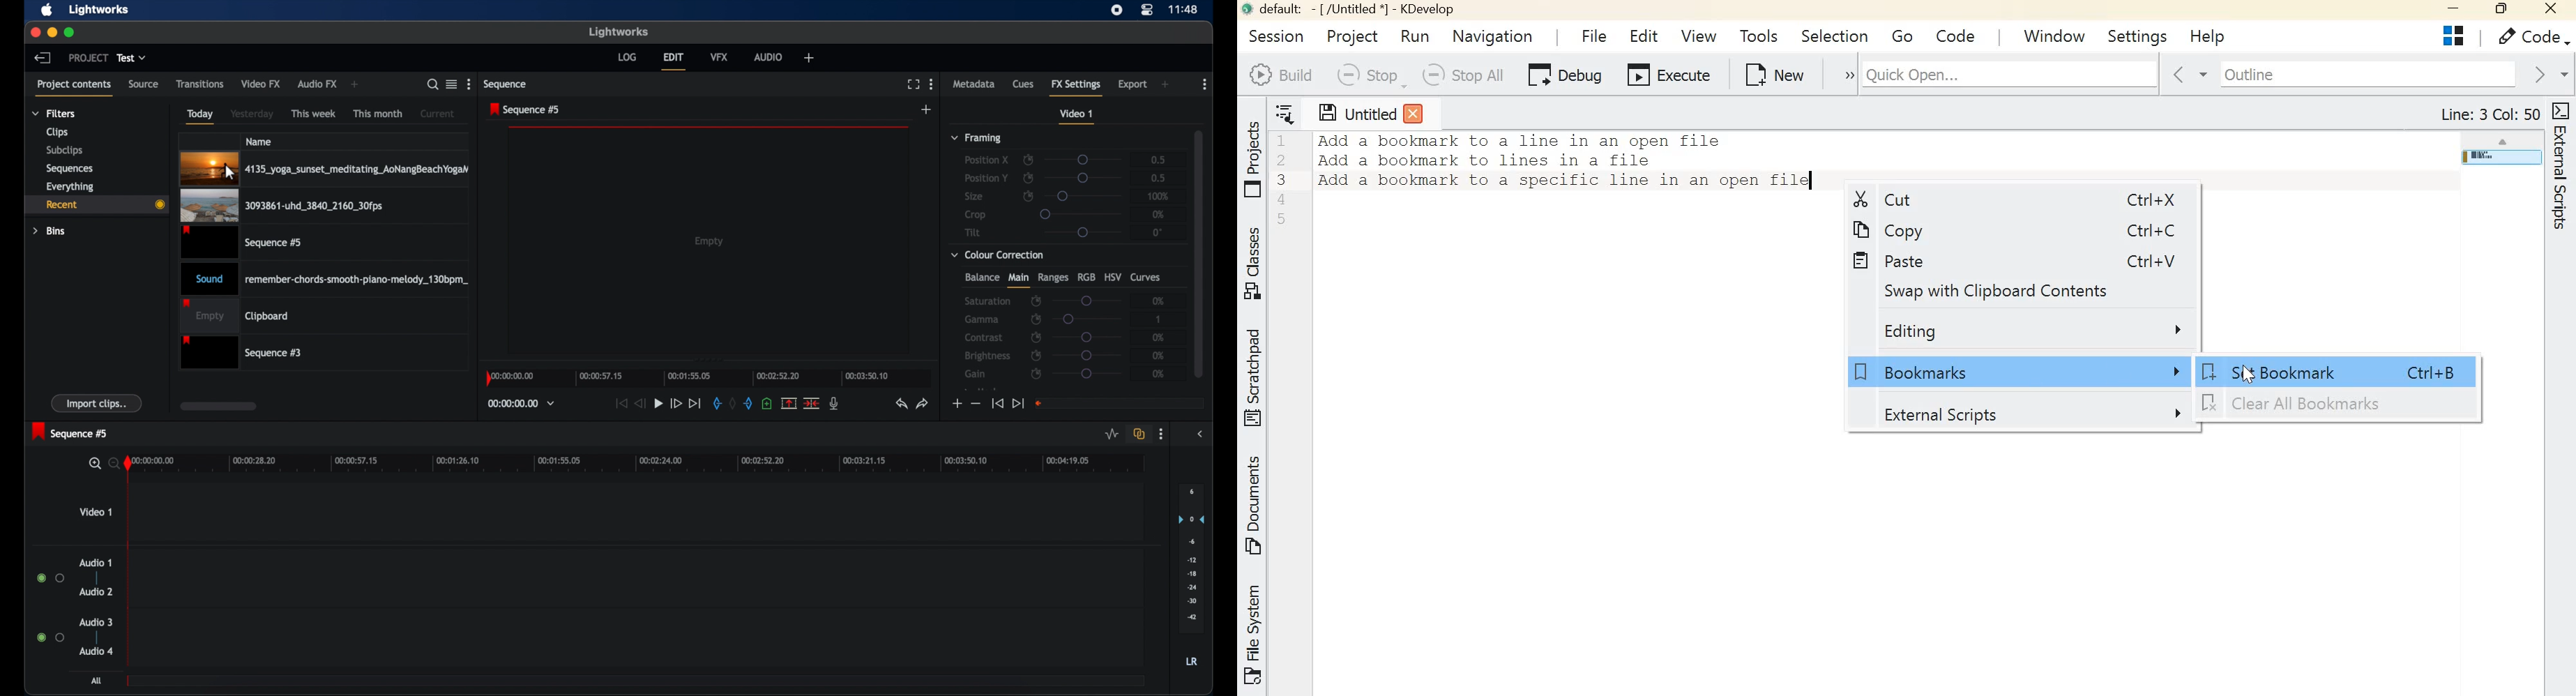 This screenshot has width=2576, height=700. Describe the element at coordinates (981, 278) in the screenshot. I see `balance` at that location.